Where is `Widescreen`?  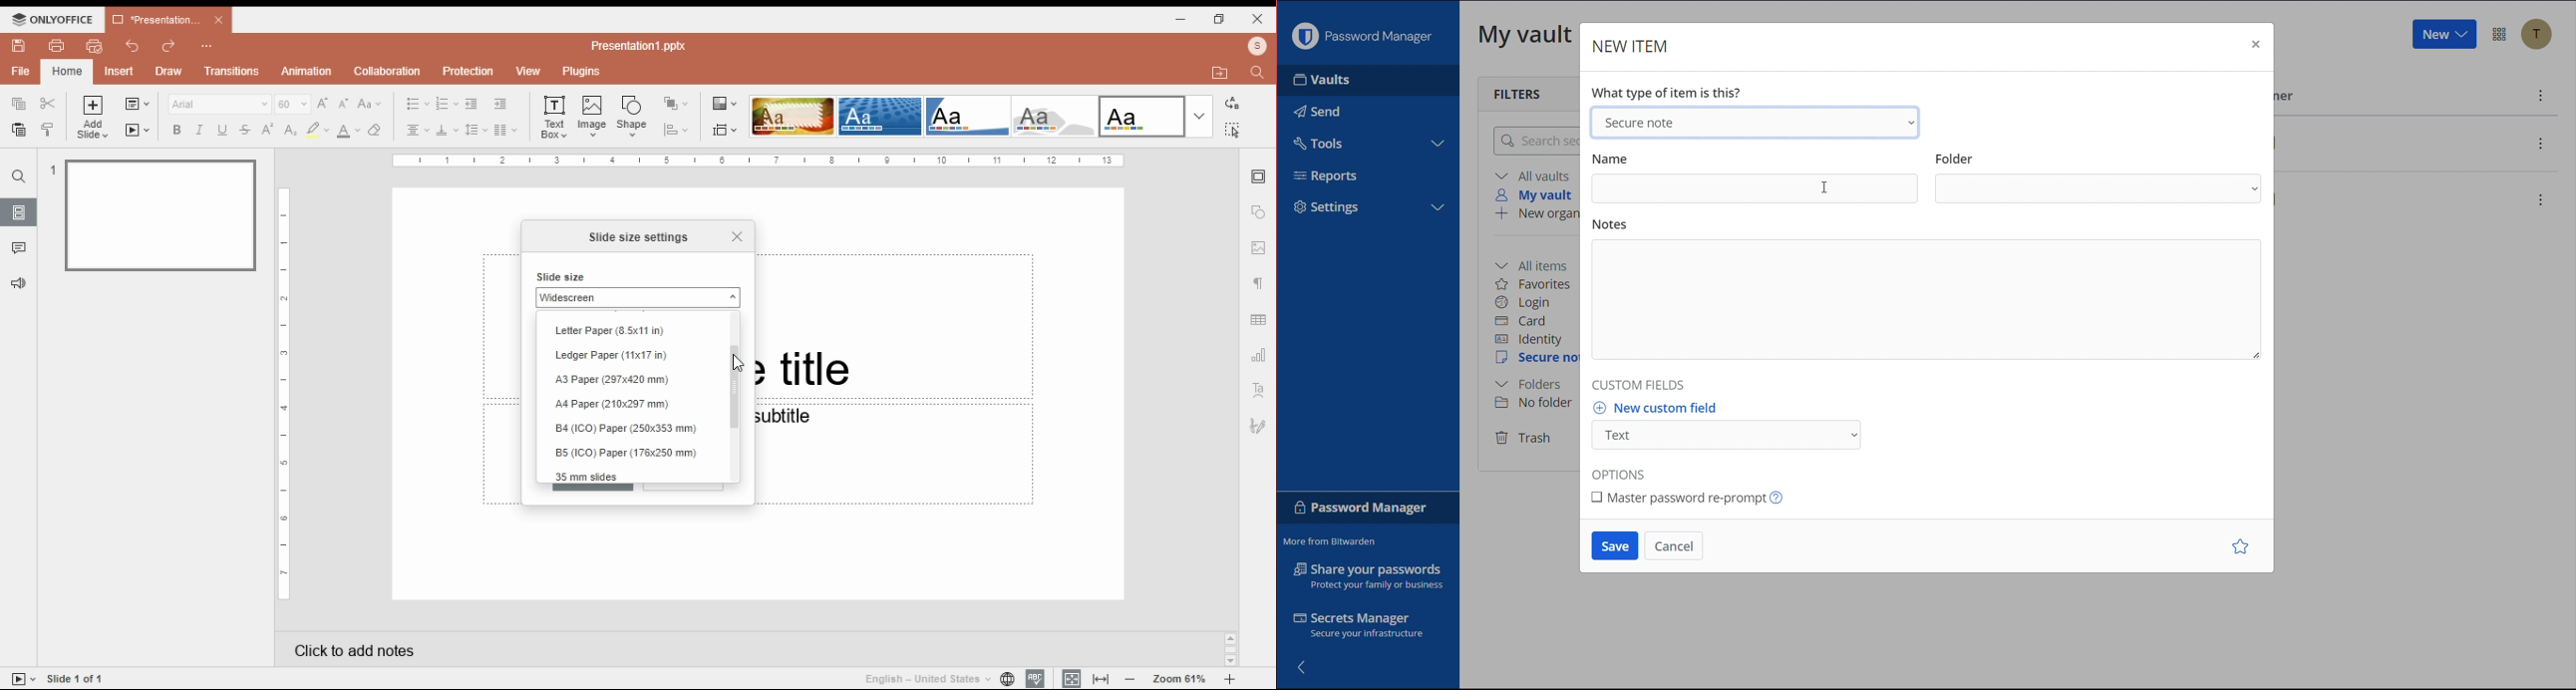 Widescreen is located at coordinates (637, 297).